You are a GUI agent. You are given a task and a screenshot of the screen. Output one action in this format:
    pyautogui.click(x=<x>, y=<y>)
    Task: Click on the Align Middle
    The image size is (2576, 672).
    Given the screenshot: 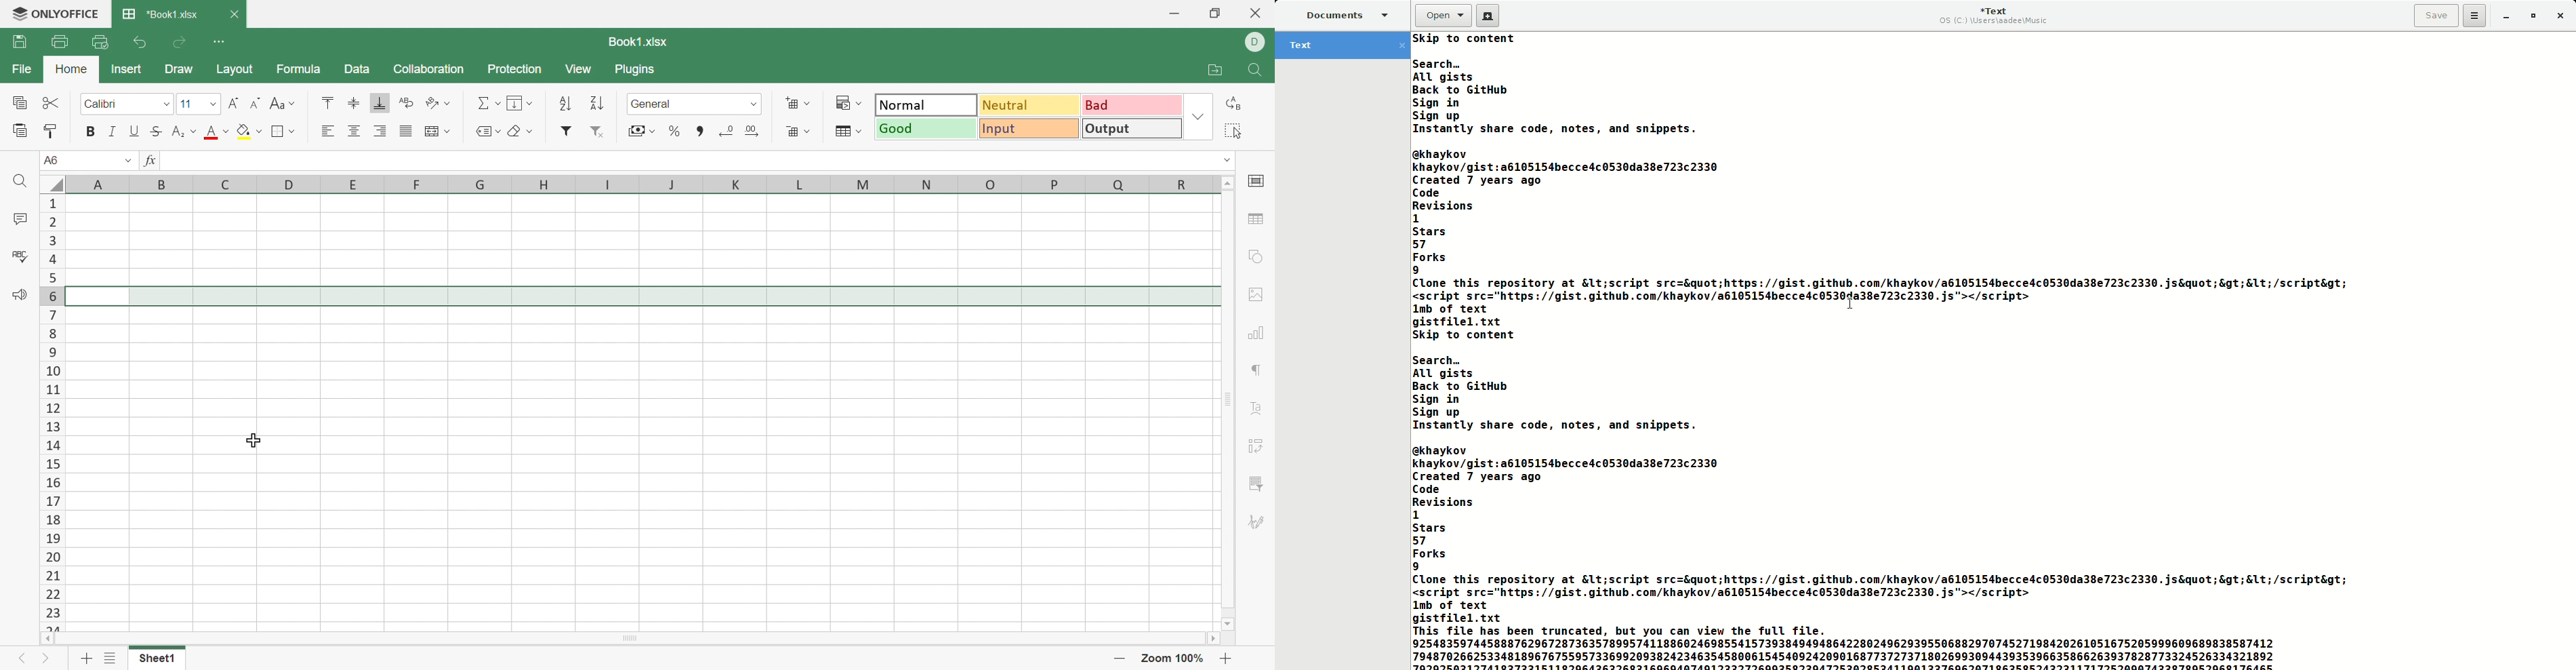 What is the action you would take?
    pyautogui.click(x=354, y=105)
    